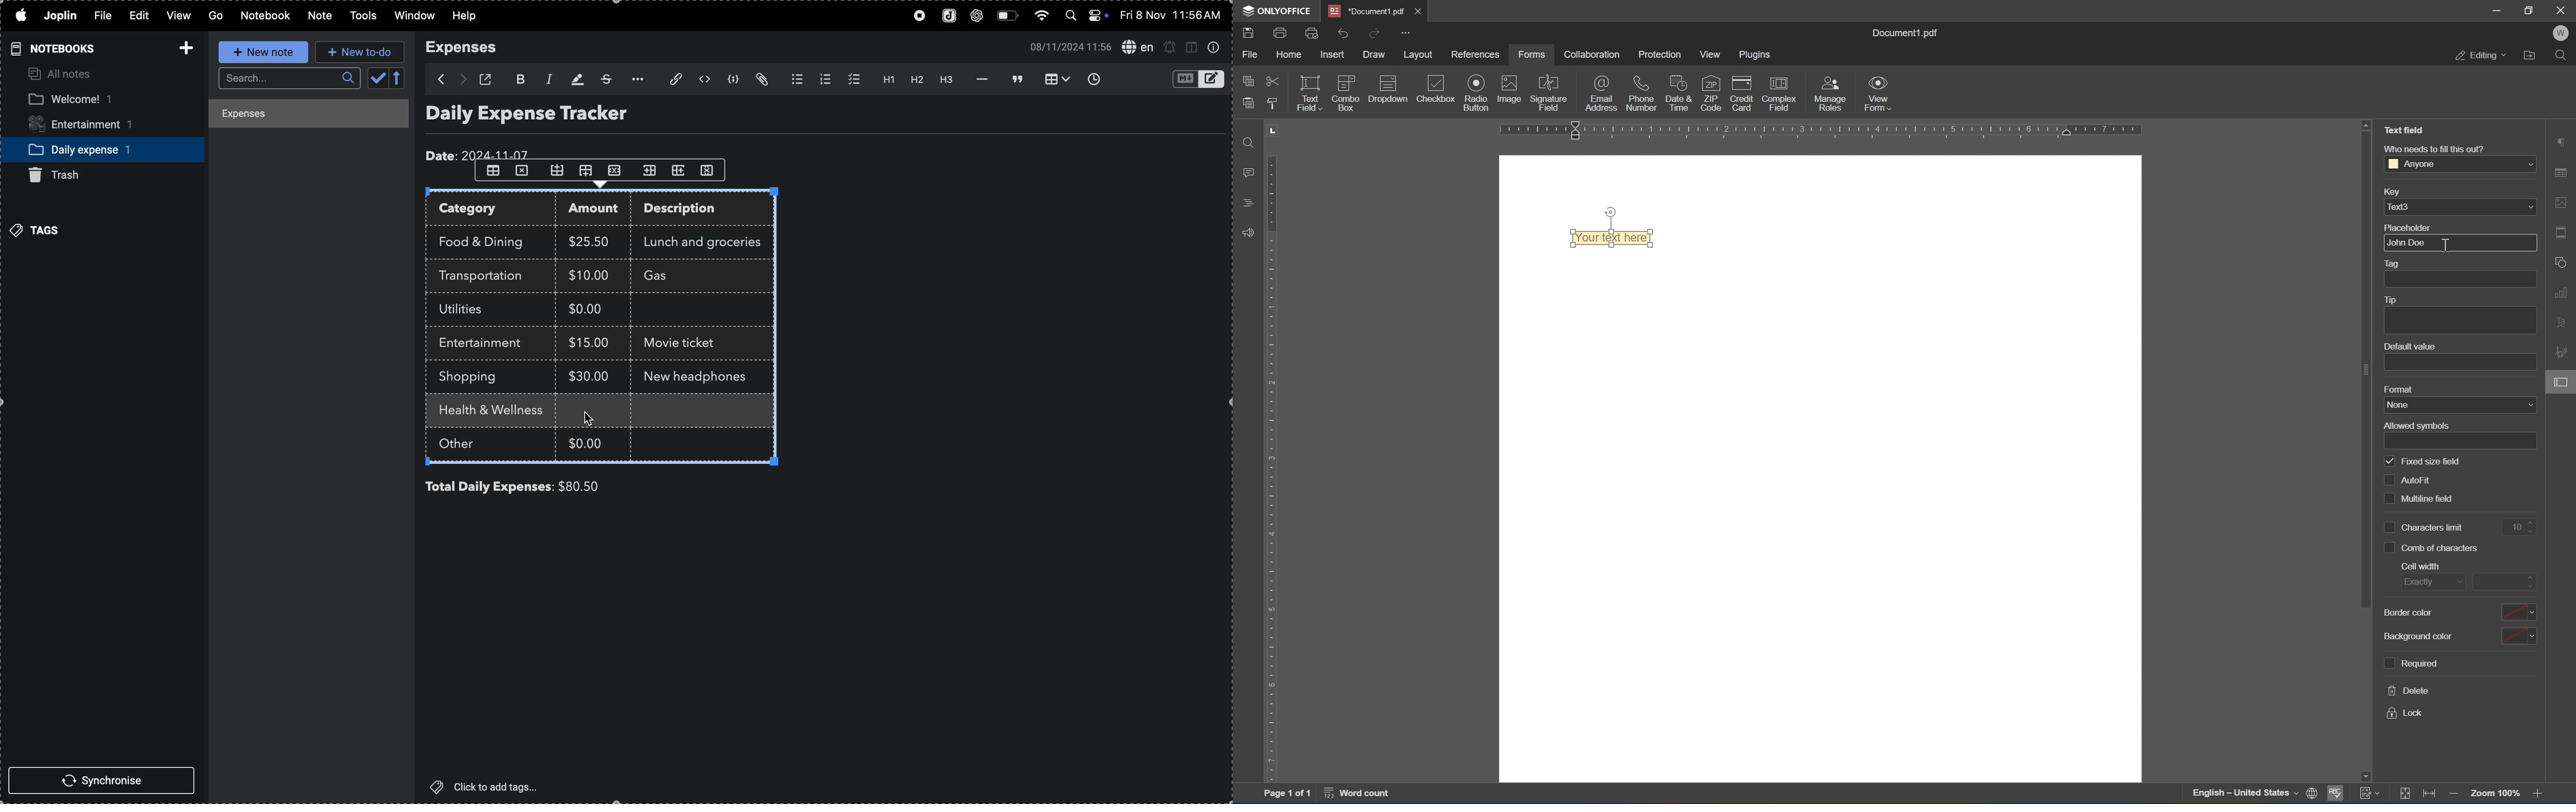 The image size is (2576, 812). Describe the element at coordinates (680, 170) in the screenshot. I see `shift coloumn to left` at that location.